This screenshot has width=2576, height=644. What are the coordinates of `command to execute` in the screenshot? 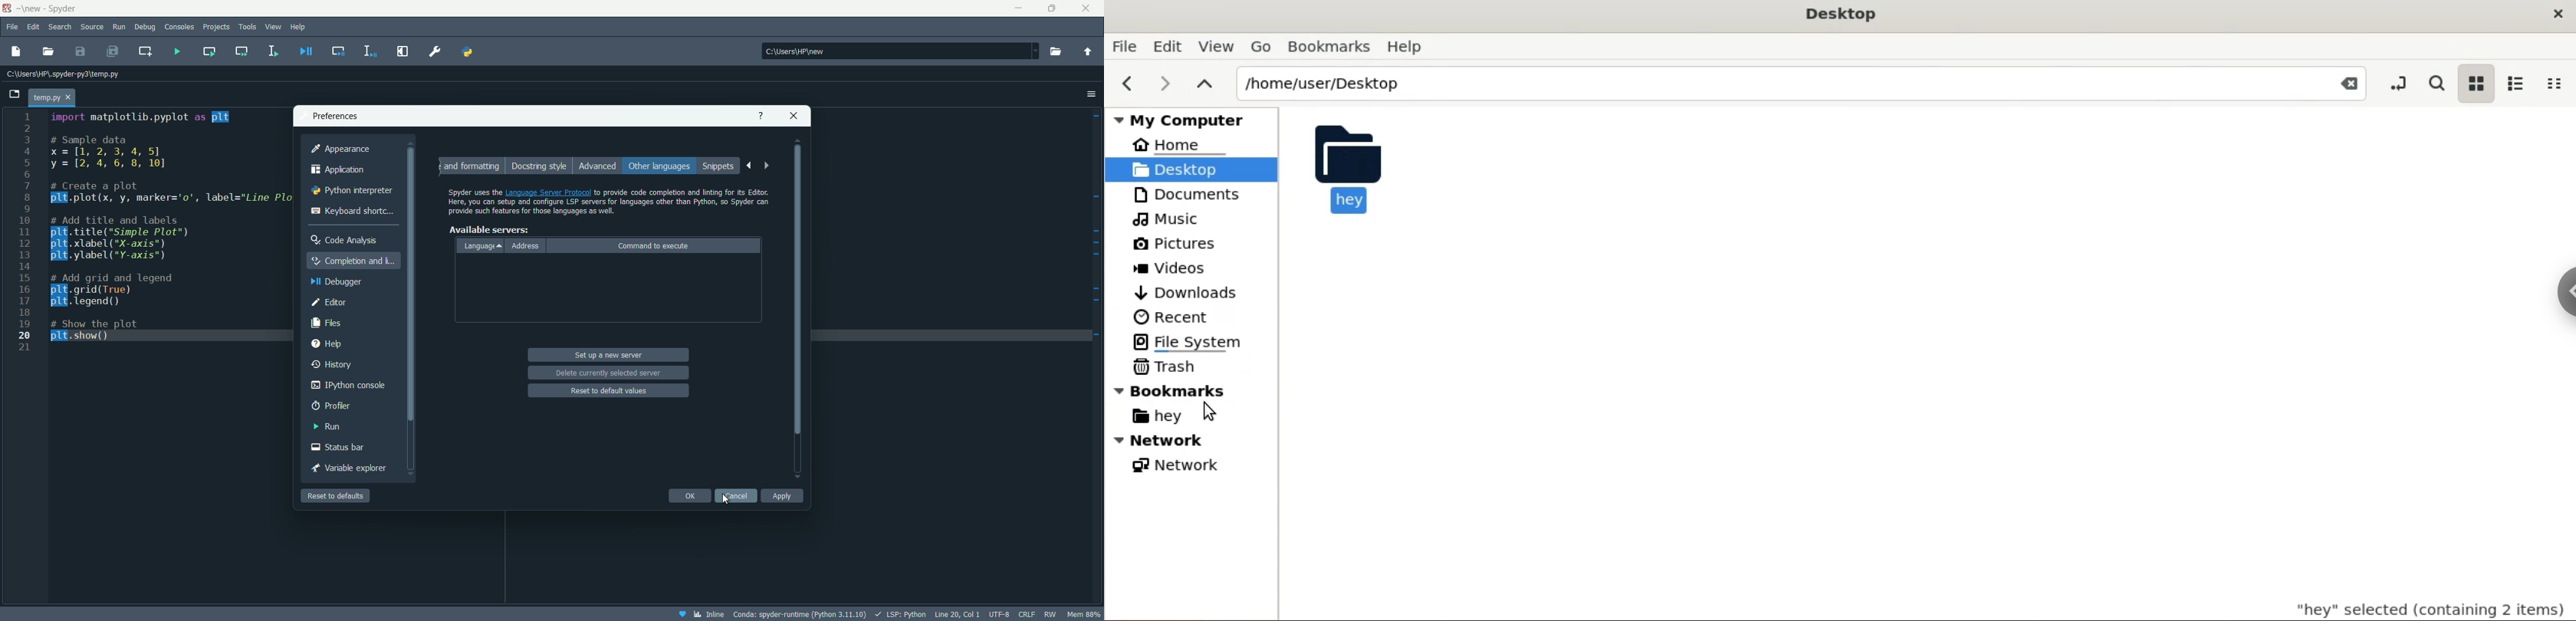 It's located at (654, 246).